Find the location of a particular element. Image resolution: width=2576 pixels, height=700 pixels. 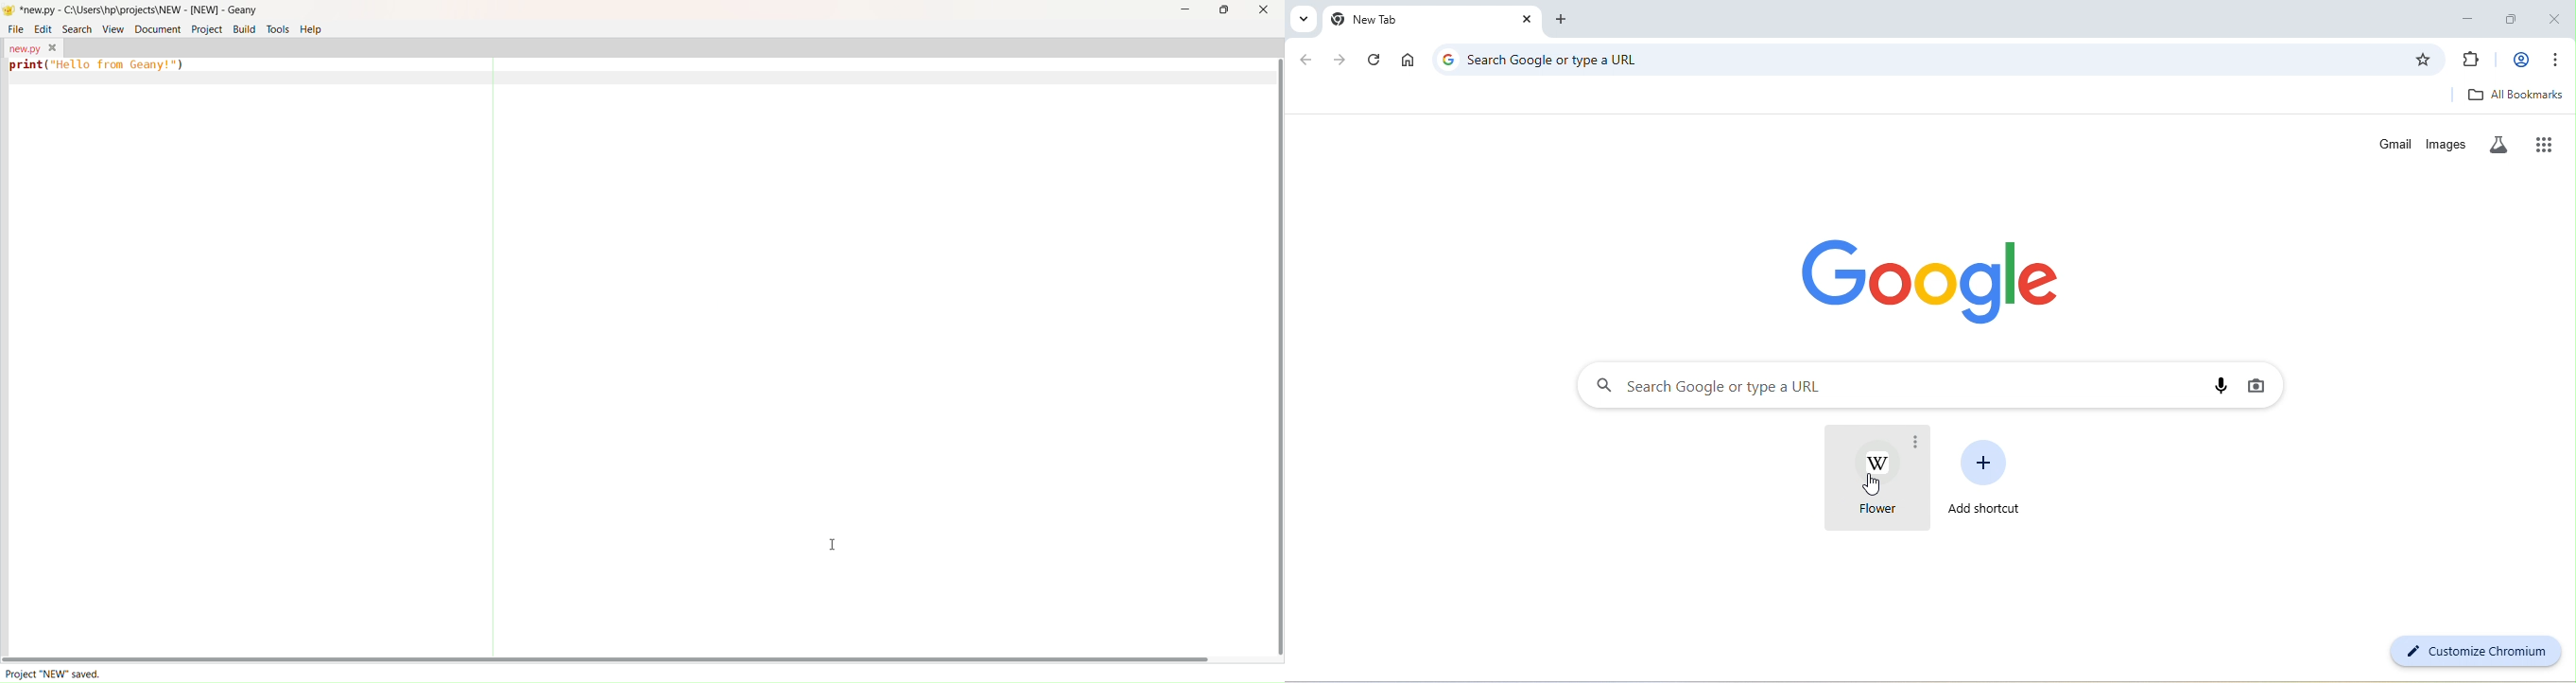

search by image is located at coordinates (2254, 385).